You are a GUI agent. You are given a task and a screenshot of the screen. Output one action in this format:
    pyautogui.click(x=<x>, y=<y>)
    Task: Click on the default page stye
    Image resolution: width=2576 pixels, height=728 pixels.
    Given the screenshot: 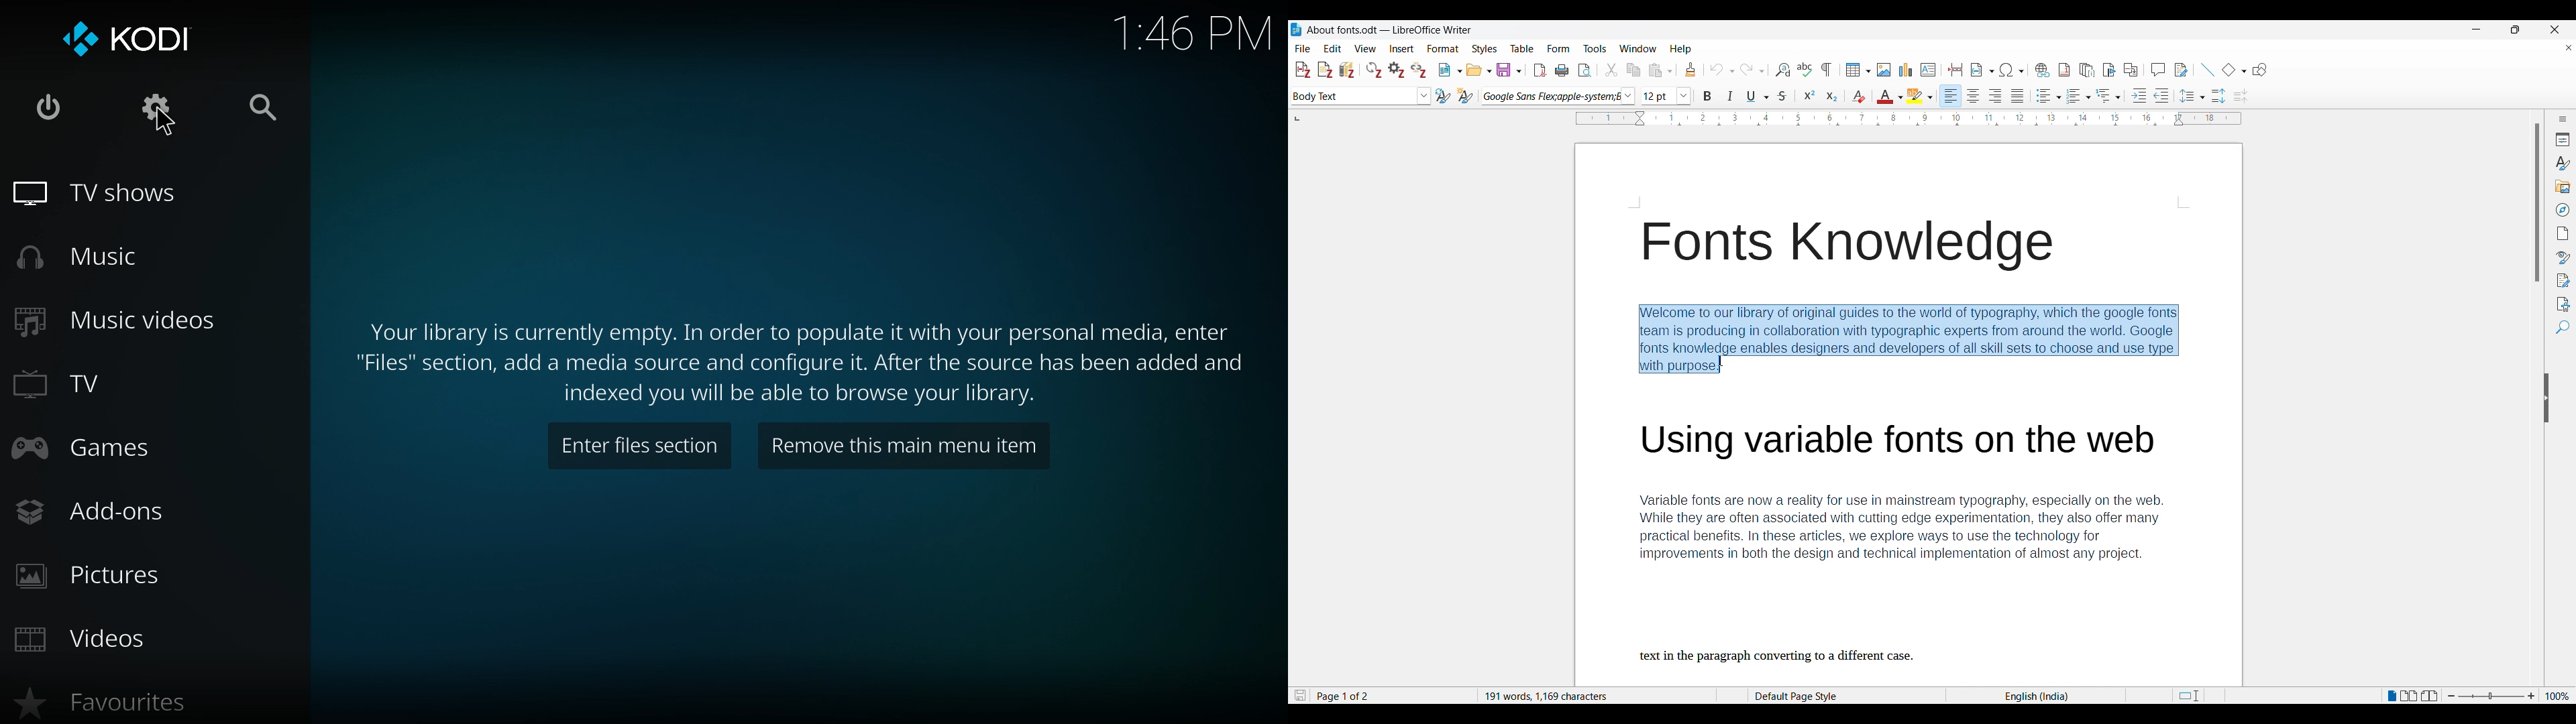 What is the action you would take?
    pyautogui.click(x=1799, y=695)
    